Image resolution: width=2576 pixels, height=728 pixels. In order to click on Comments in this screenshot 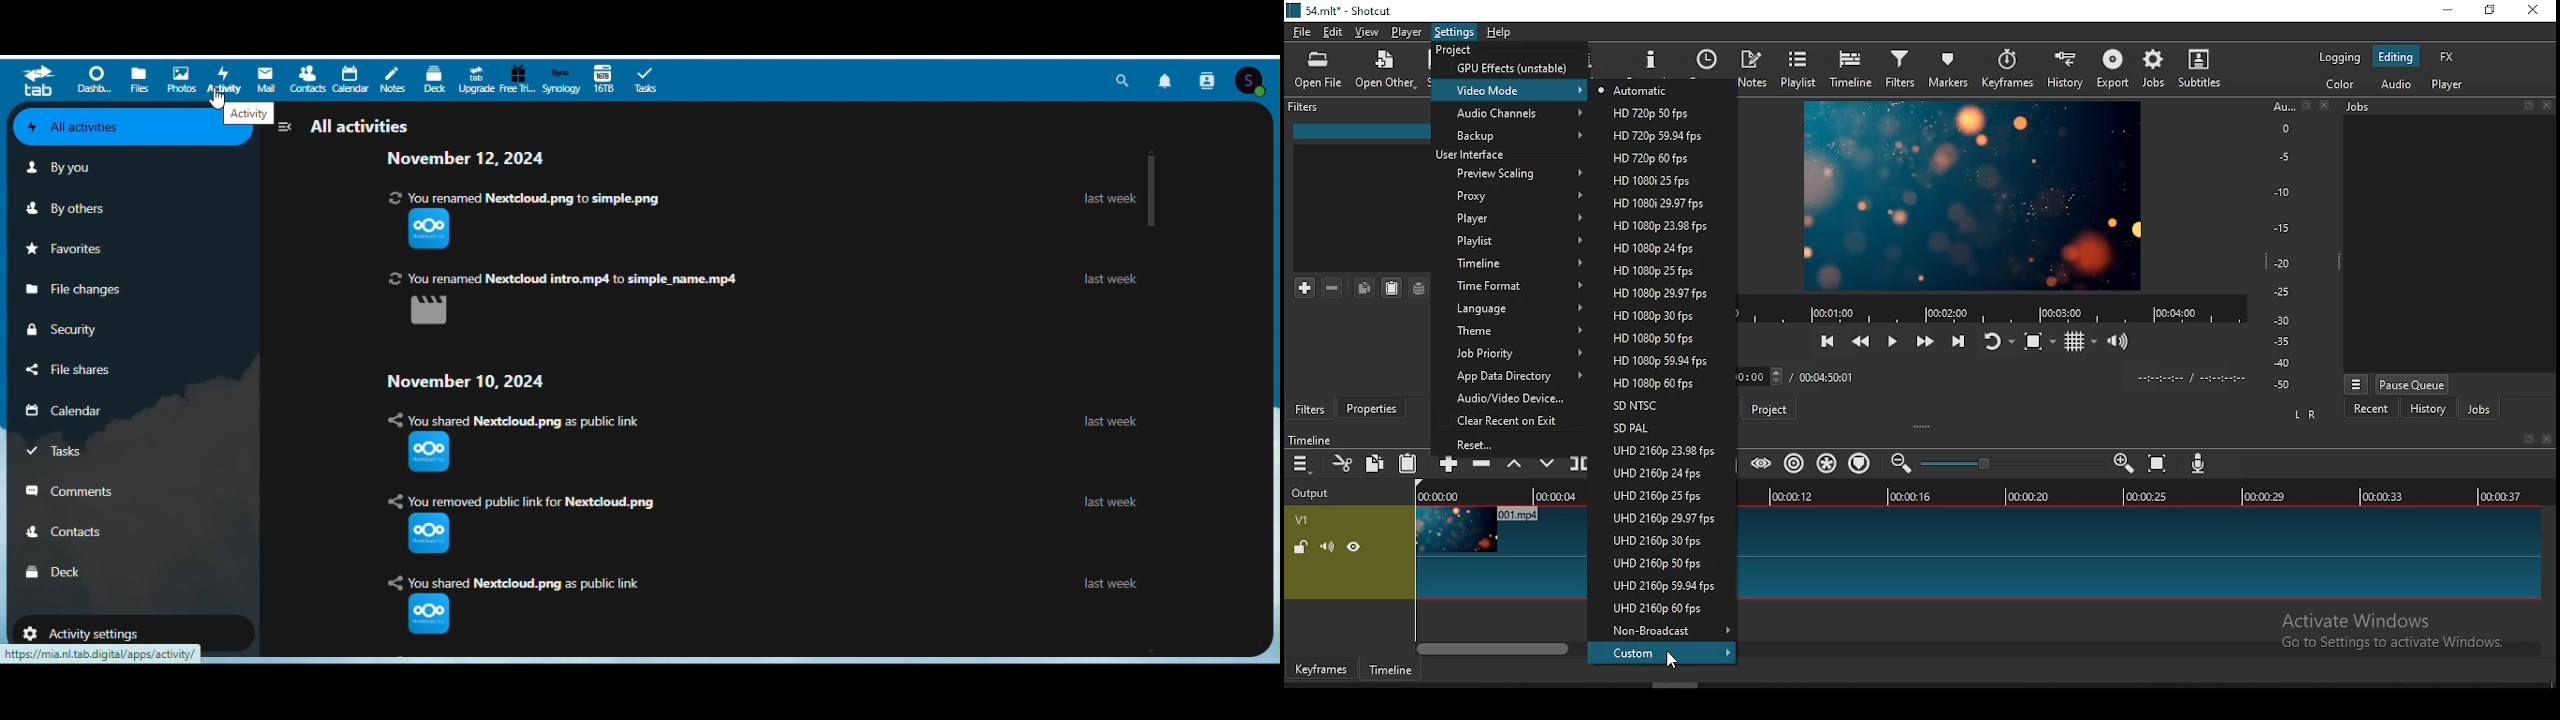, I will do `click(81, 491)`.